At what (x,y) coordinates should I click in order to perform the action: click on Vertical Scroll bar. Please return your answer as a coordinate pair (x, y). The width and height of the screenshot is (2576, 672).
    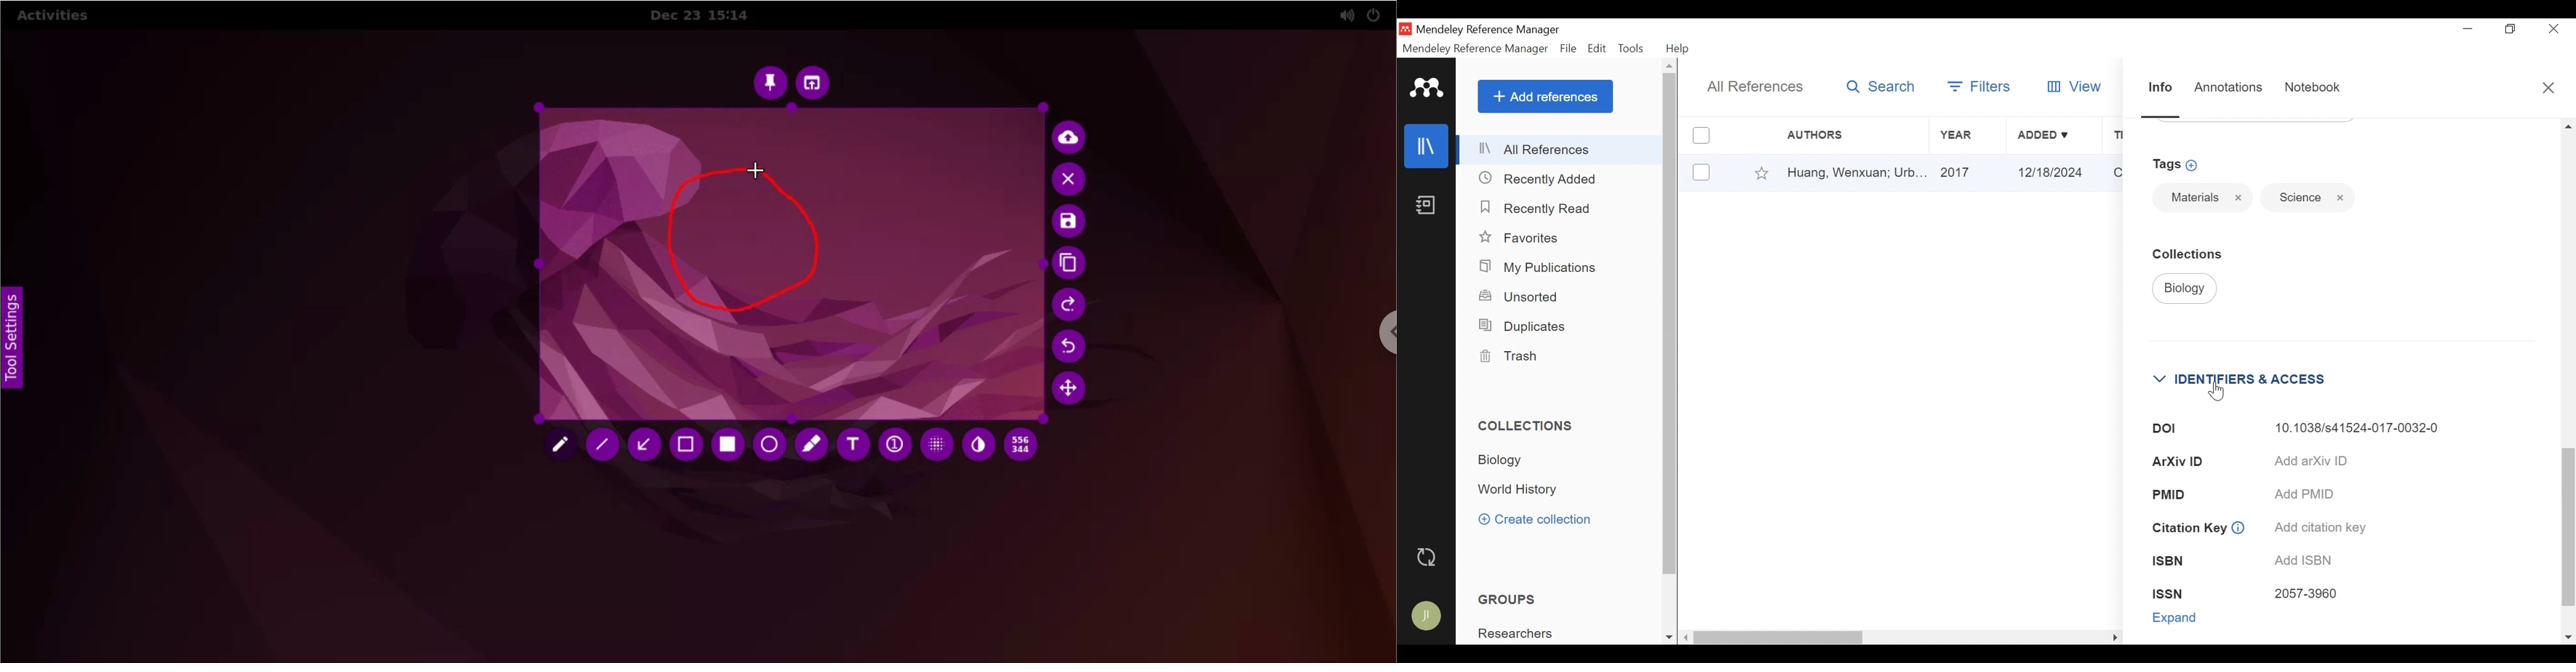
    Looking at the image, I should click on (1671, 325).